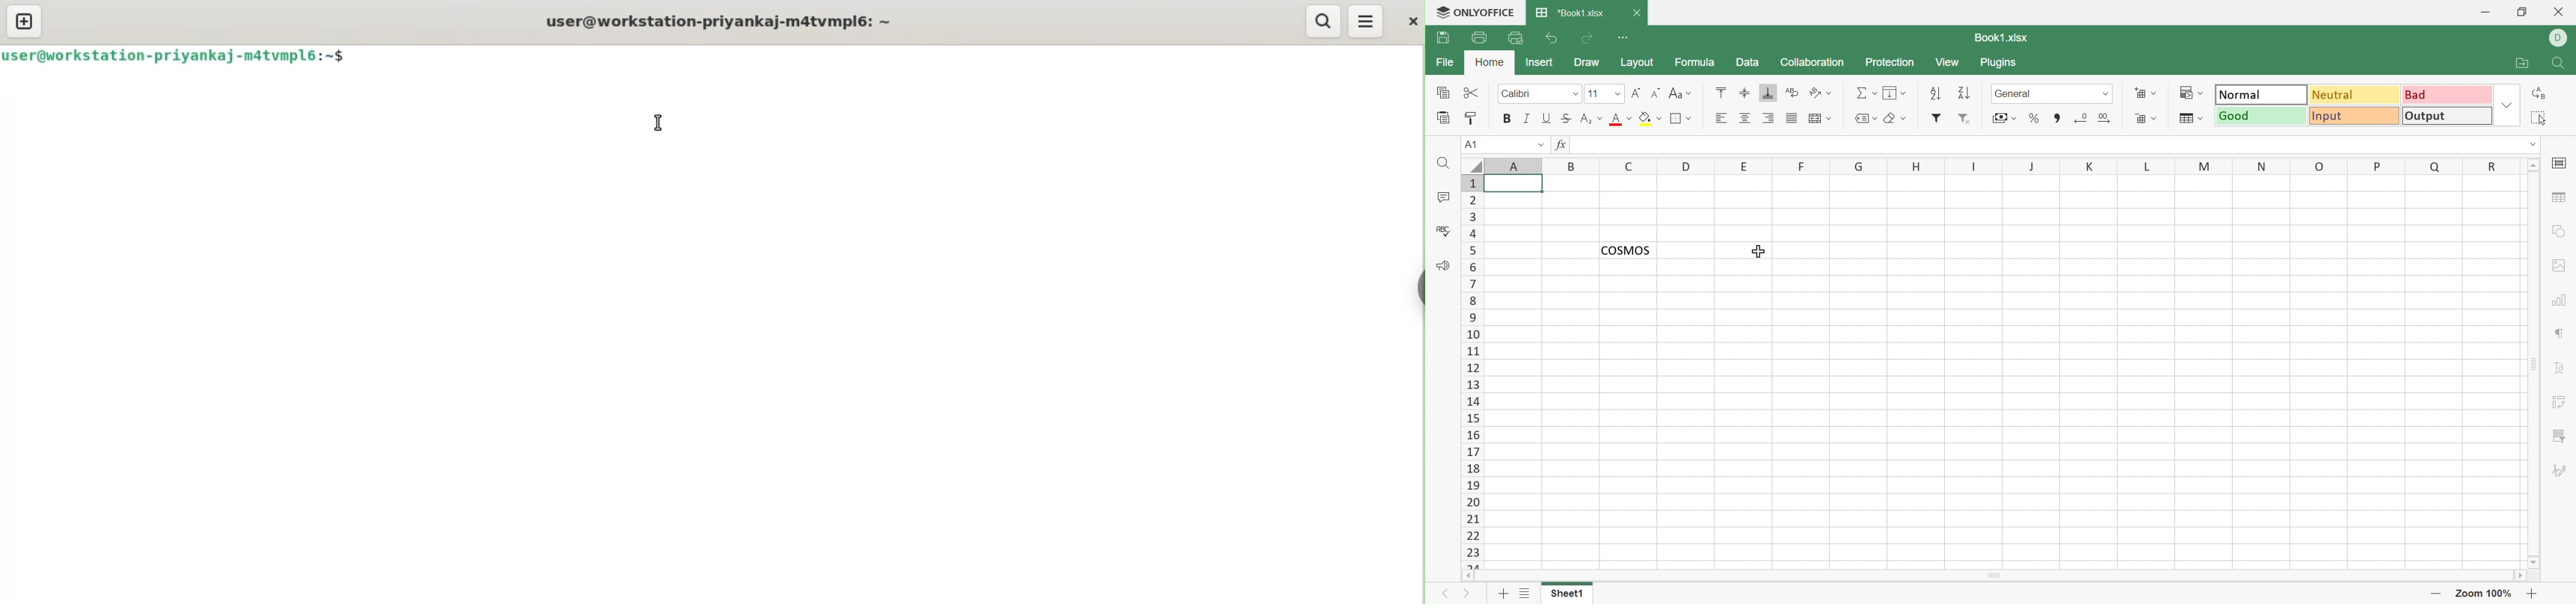 Image resolution: width=2576 pixels, height=616 pixels. I want to click on Decrease decimal, so click(2082, 119).